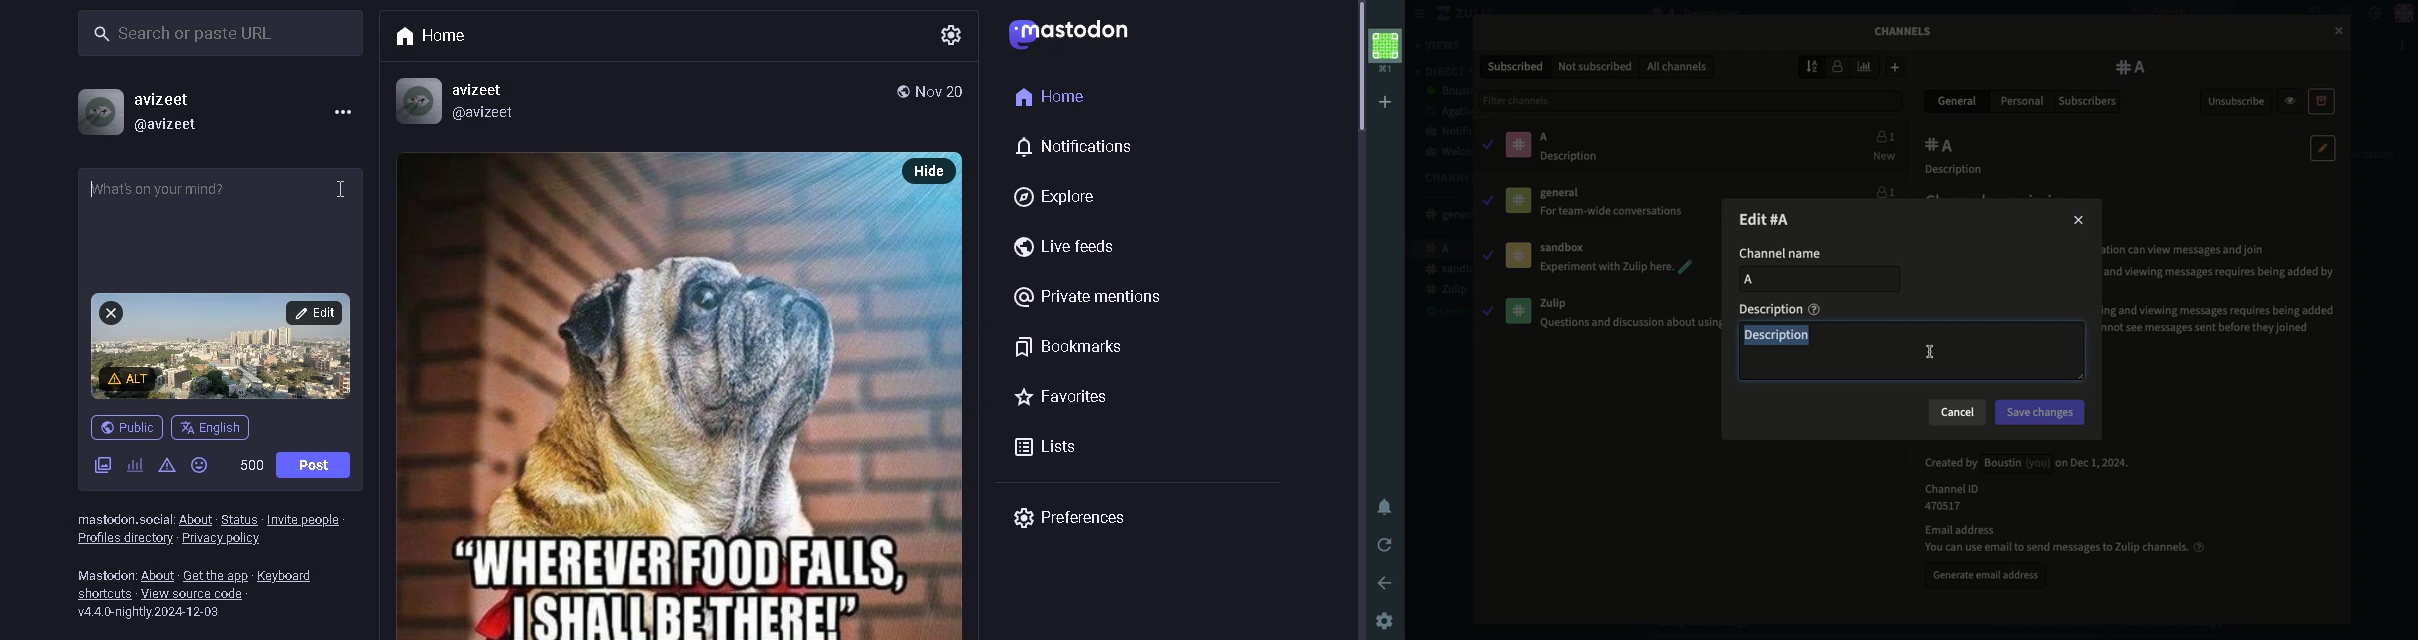 The width and height of the screenshot is (2436, 644). Describe the element at coordinates (1597, 205) in the screenshot. I see `General` at that location.